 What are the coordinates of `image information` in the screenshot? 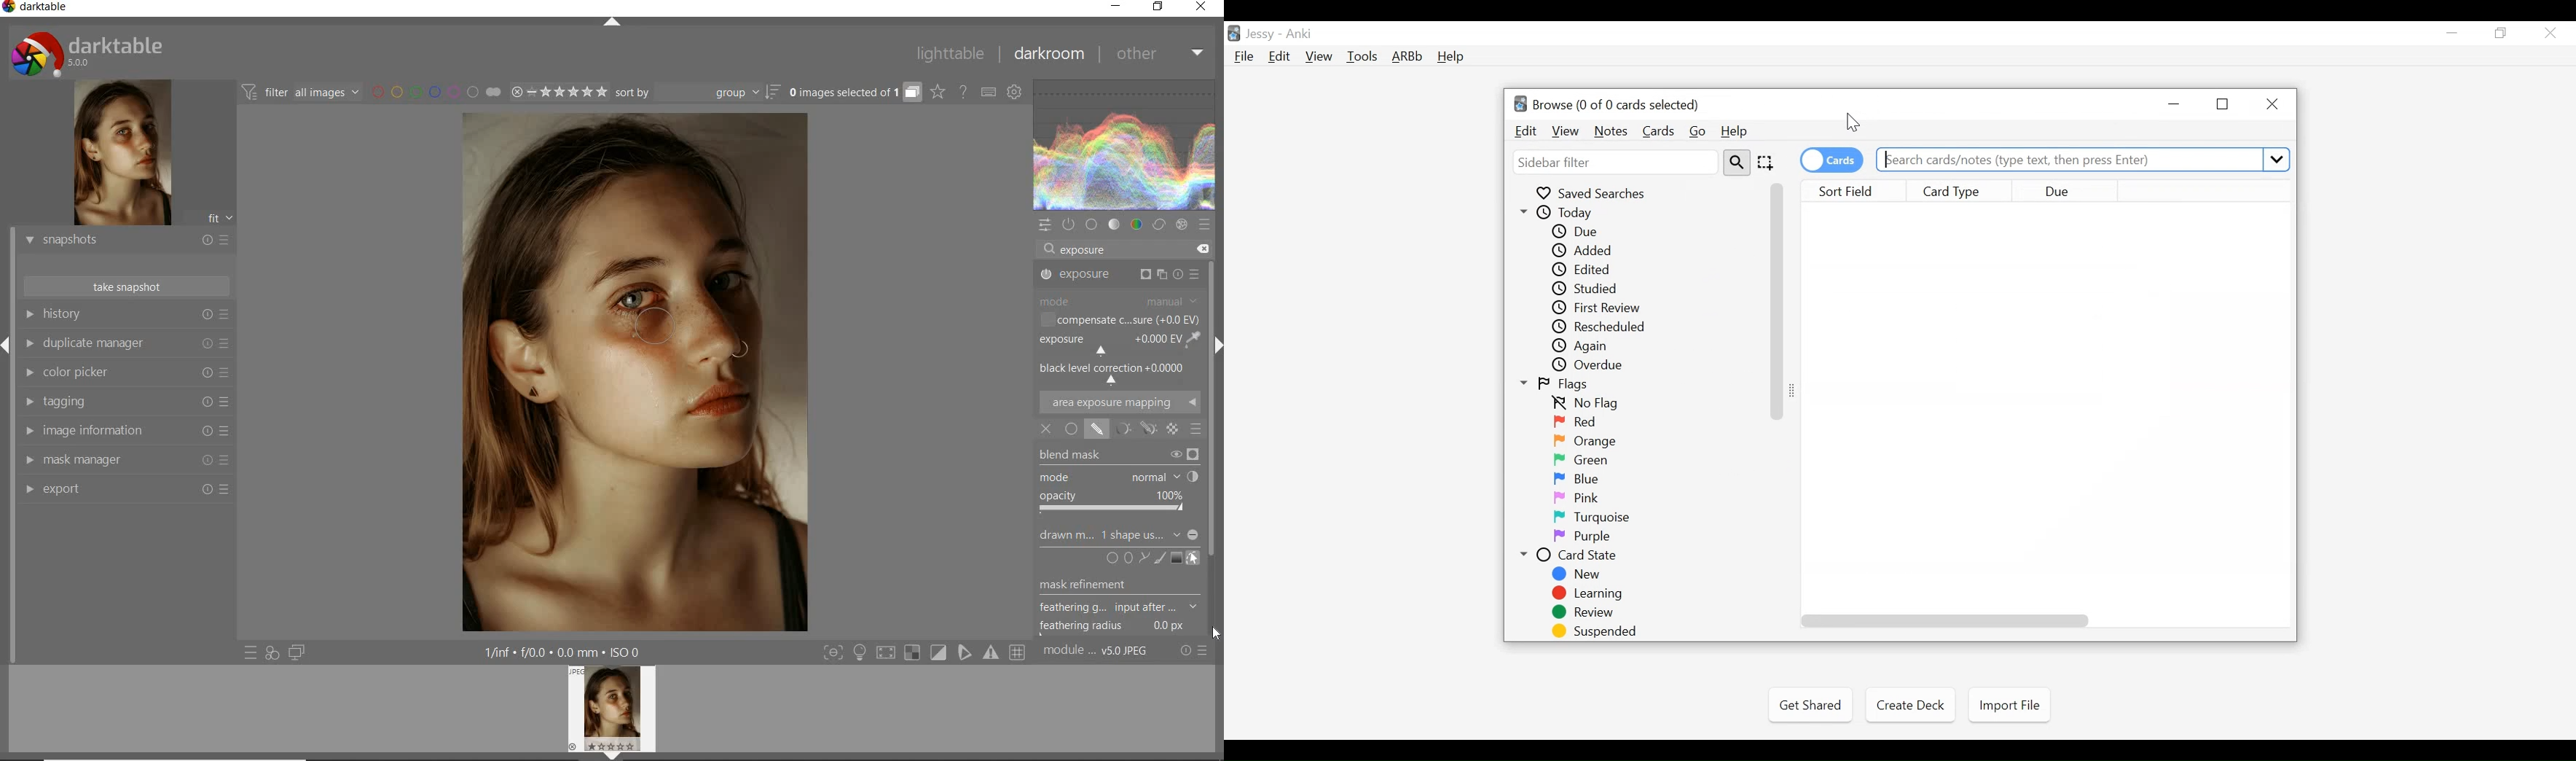 It's located at (126, 430).